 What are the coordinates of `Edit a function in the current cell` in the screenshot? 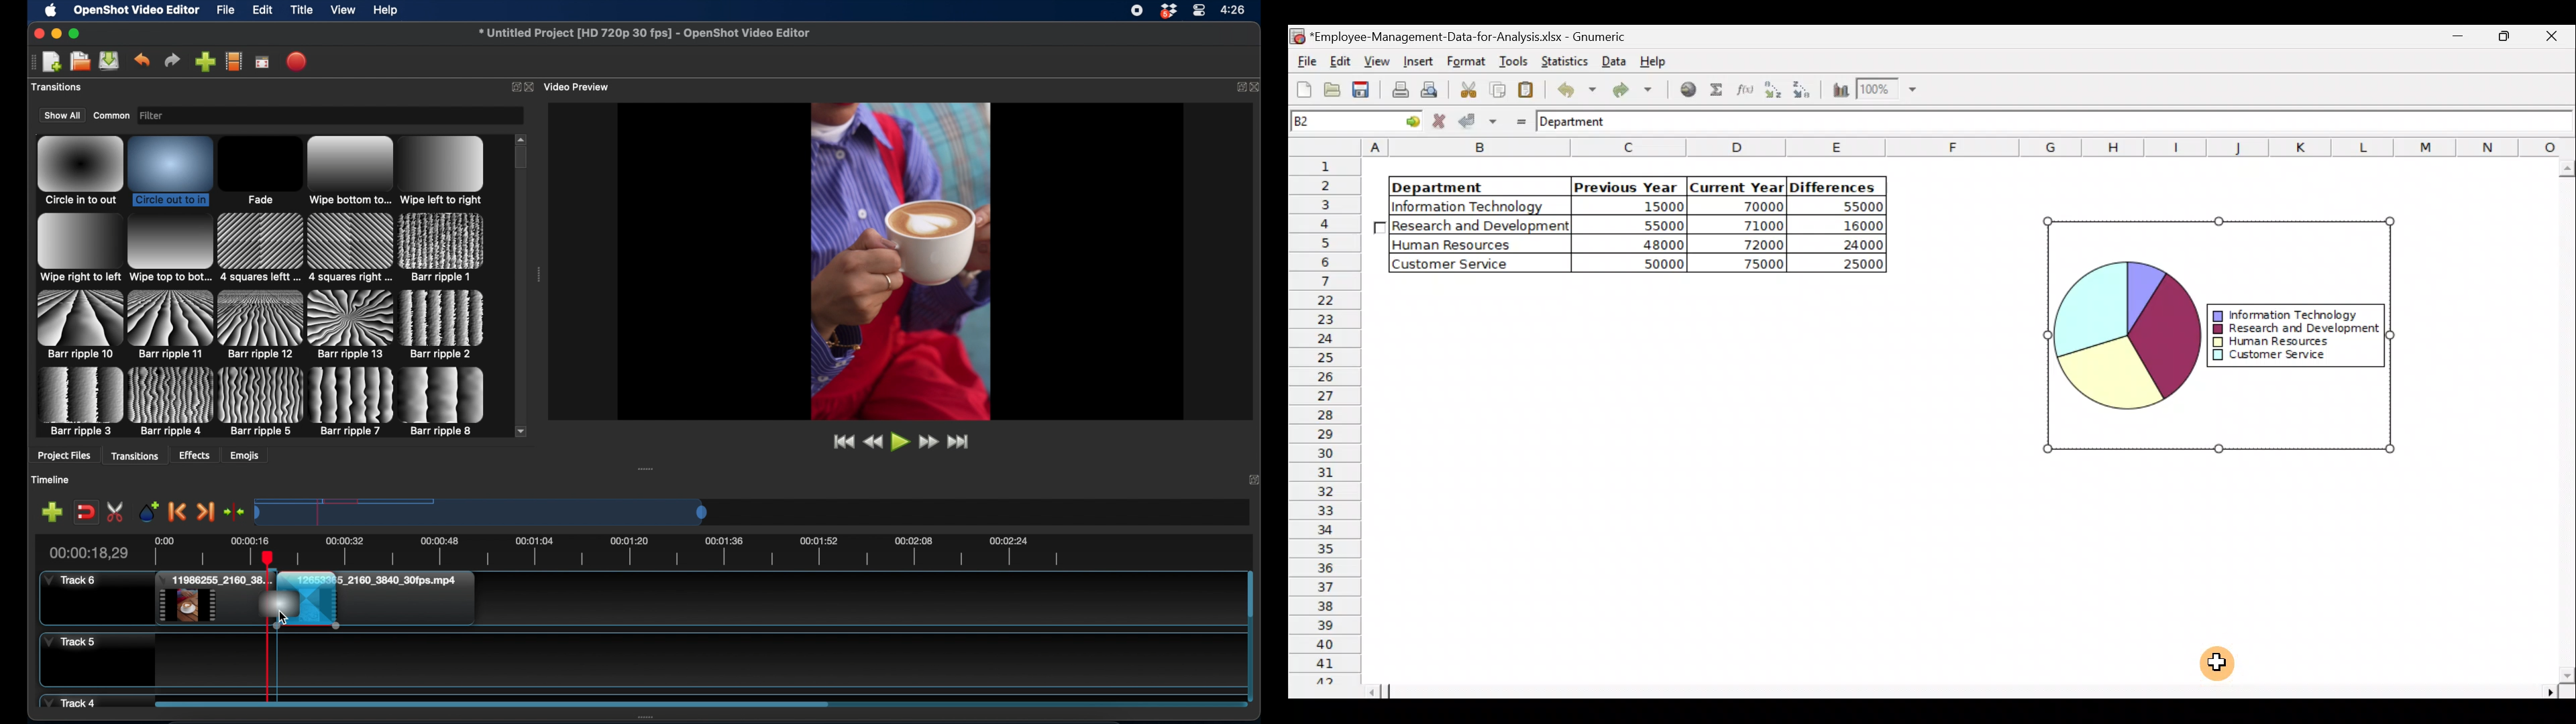 It's located at (1744, 89).